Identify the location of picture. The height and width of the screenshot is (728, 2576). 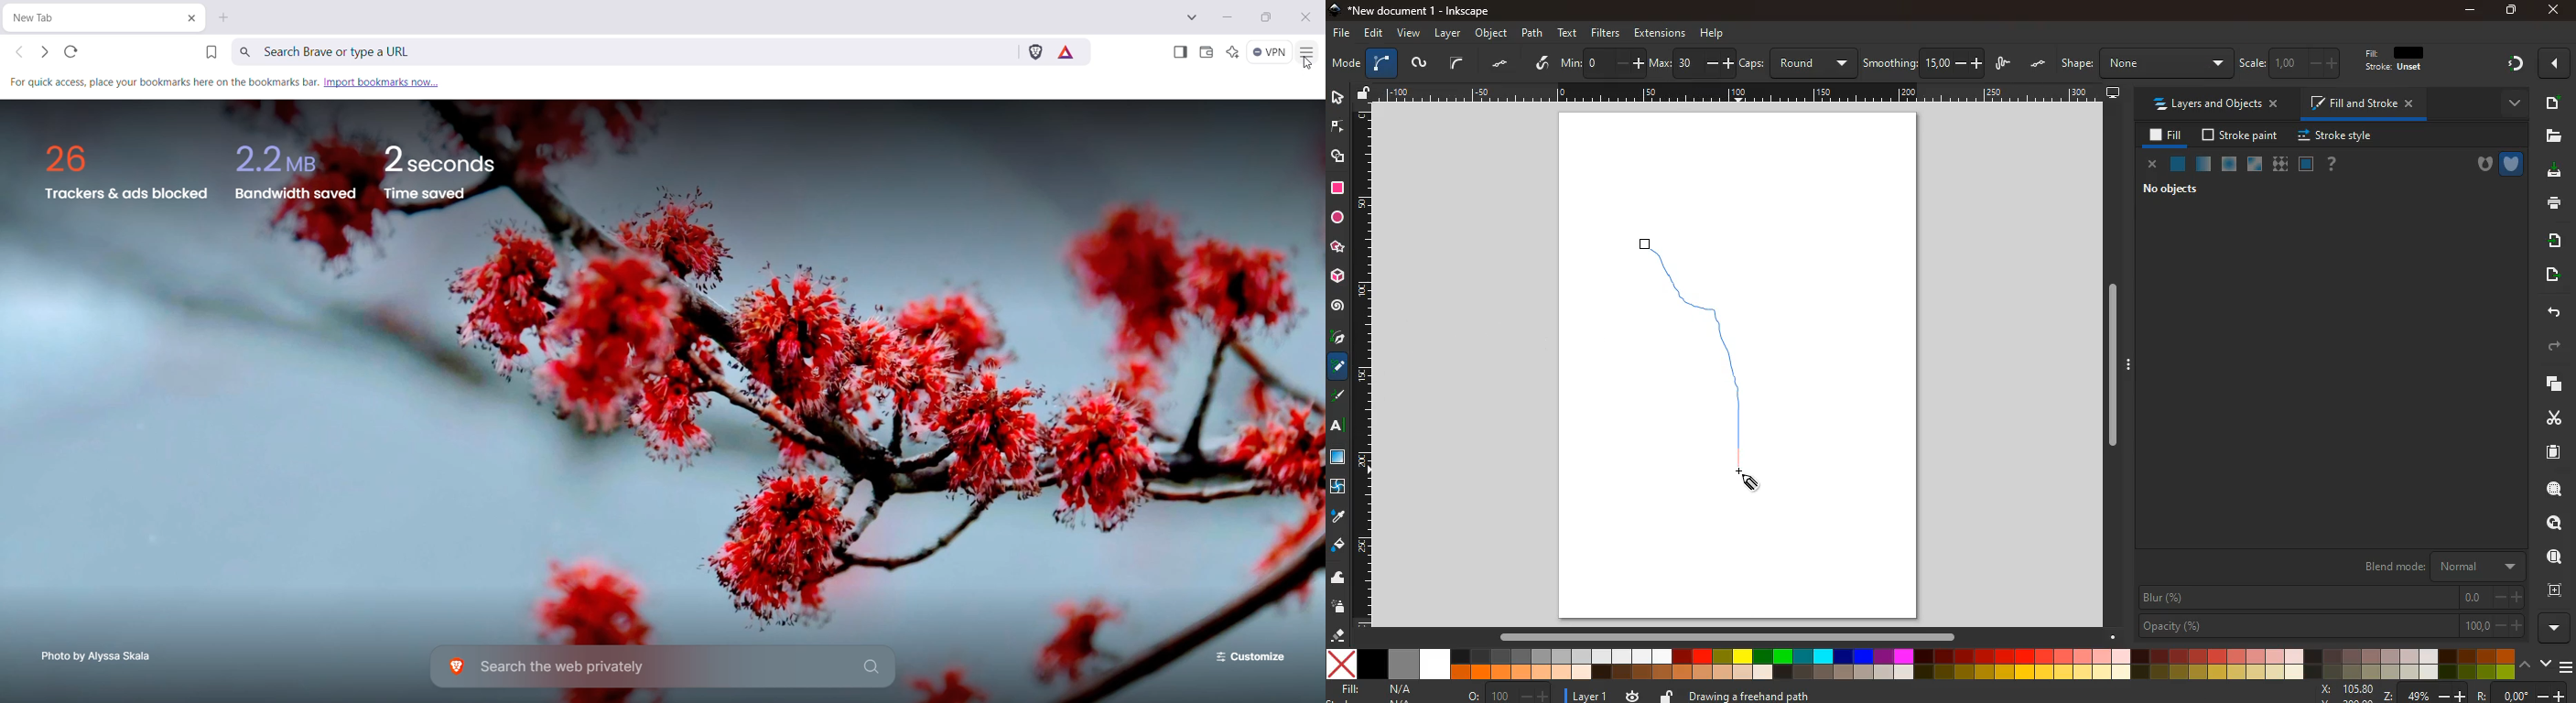
(1419, 63).